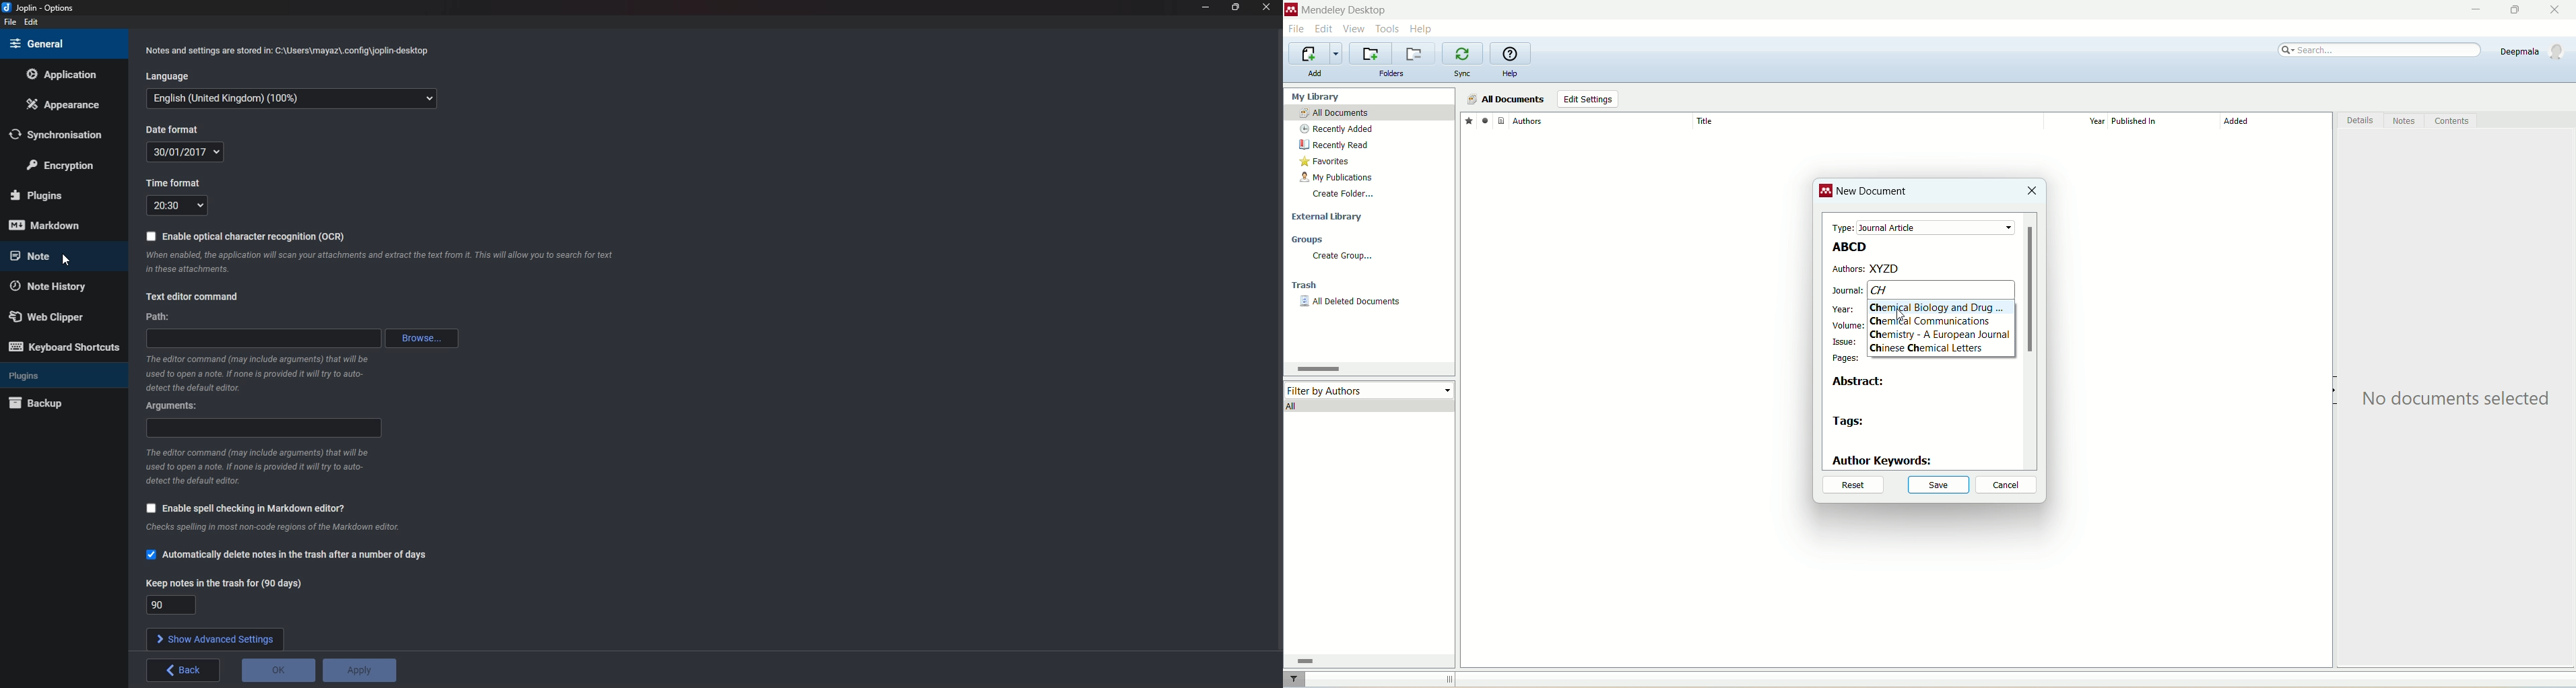 This screenshot has width=2576, height=700. Describe the element at coordinates (58, 225) in the screenshot. I see `Mark down` at that location.